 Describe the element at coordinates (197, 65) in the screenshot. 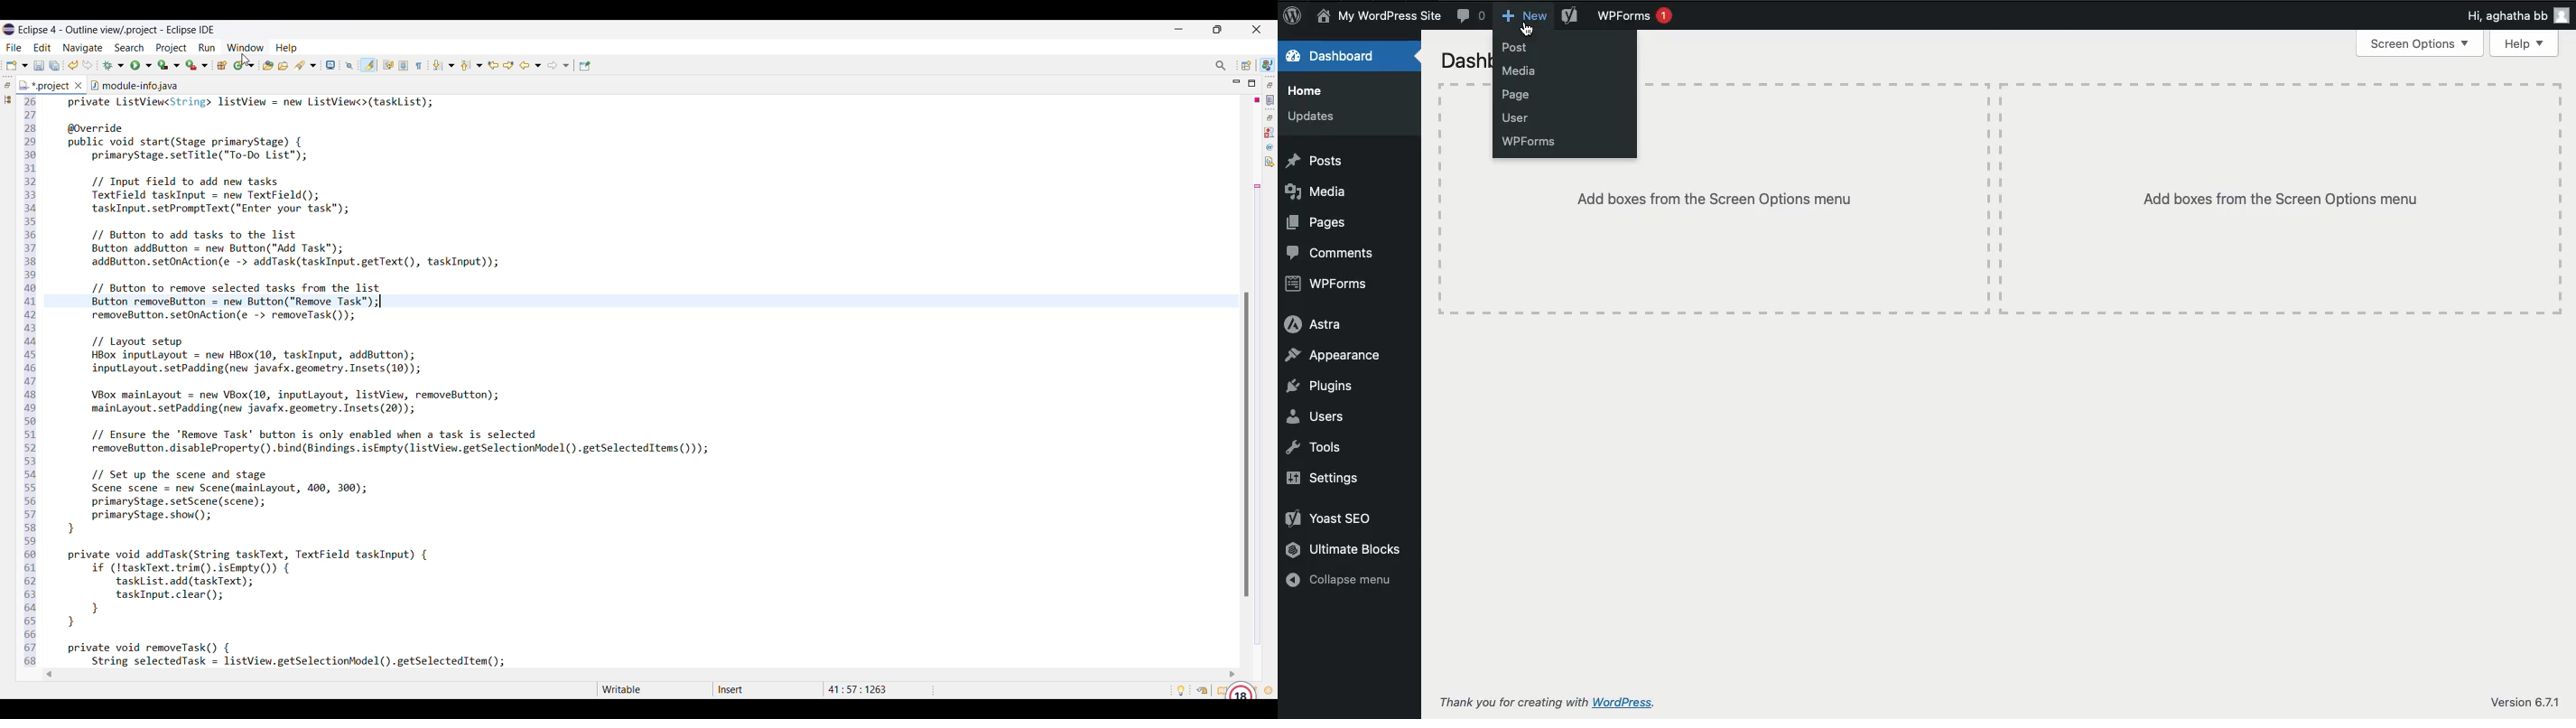

I see `Run last tool options` at that location.